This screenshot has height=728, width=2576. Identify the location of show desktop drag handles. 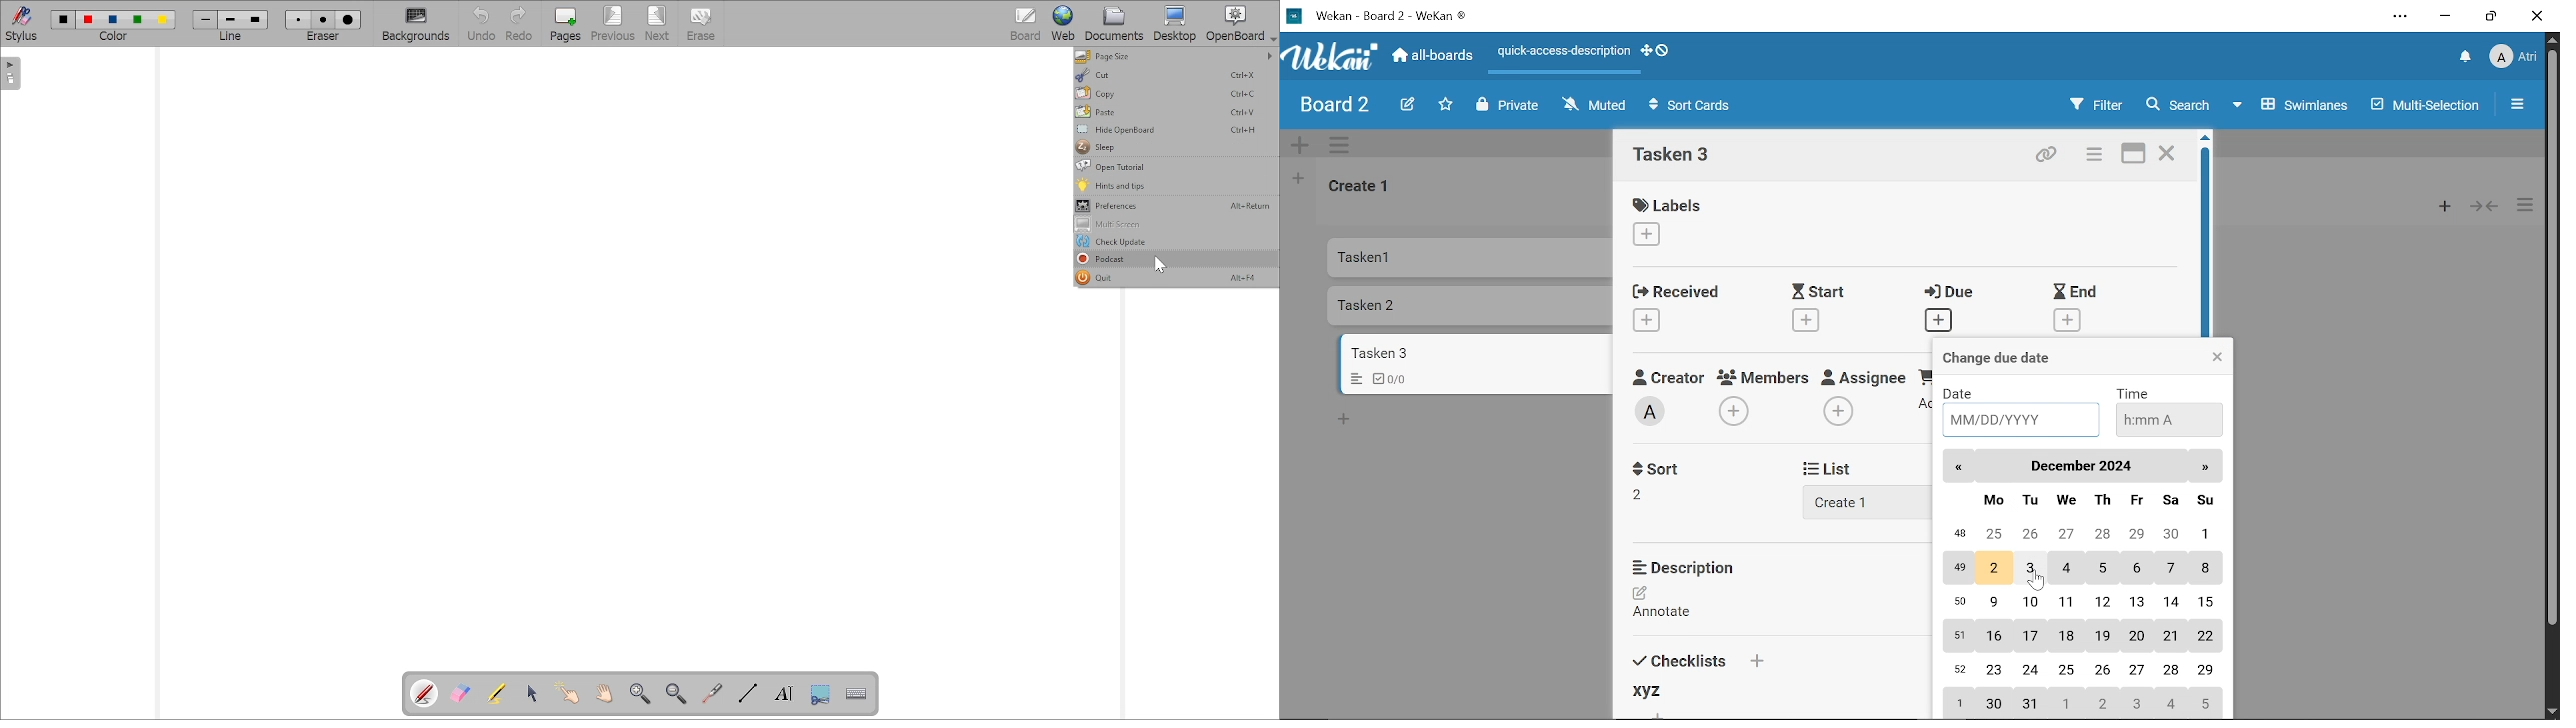
(1644, 53).